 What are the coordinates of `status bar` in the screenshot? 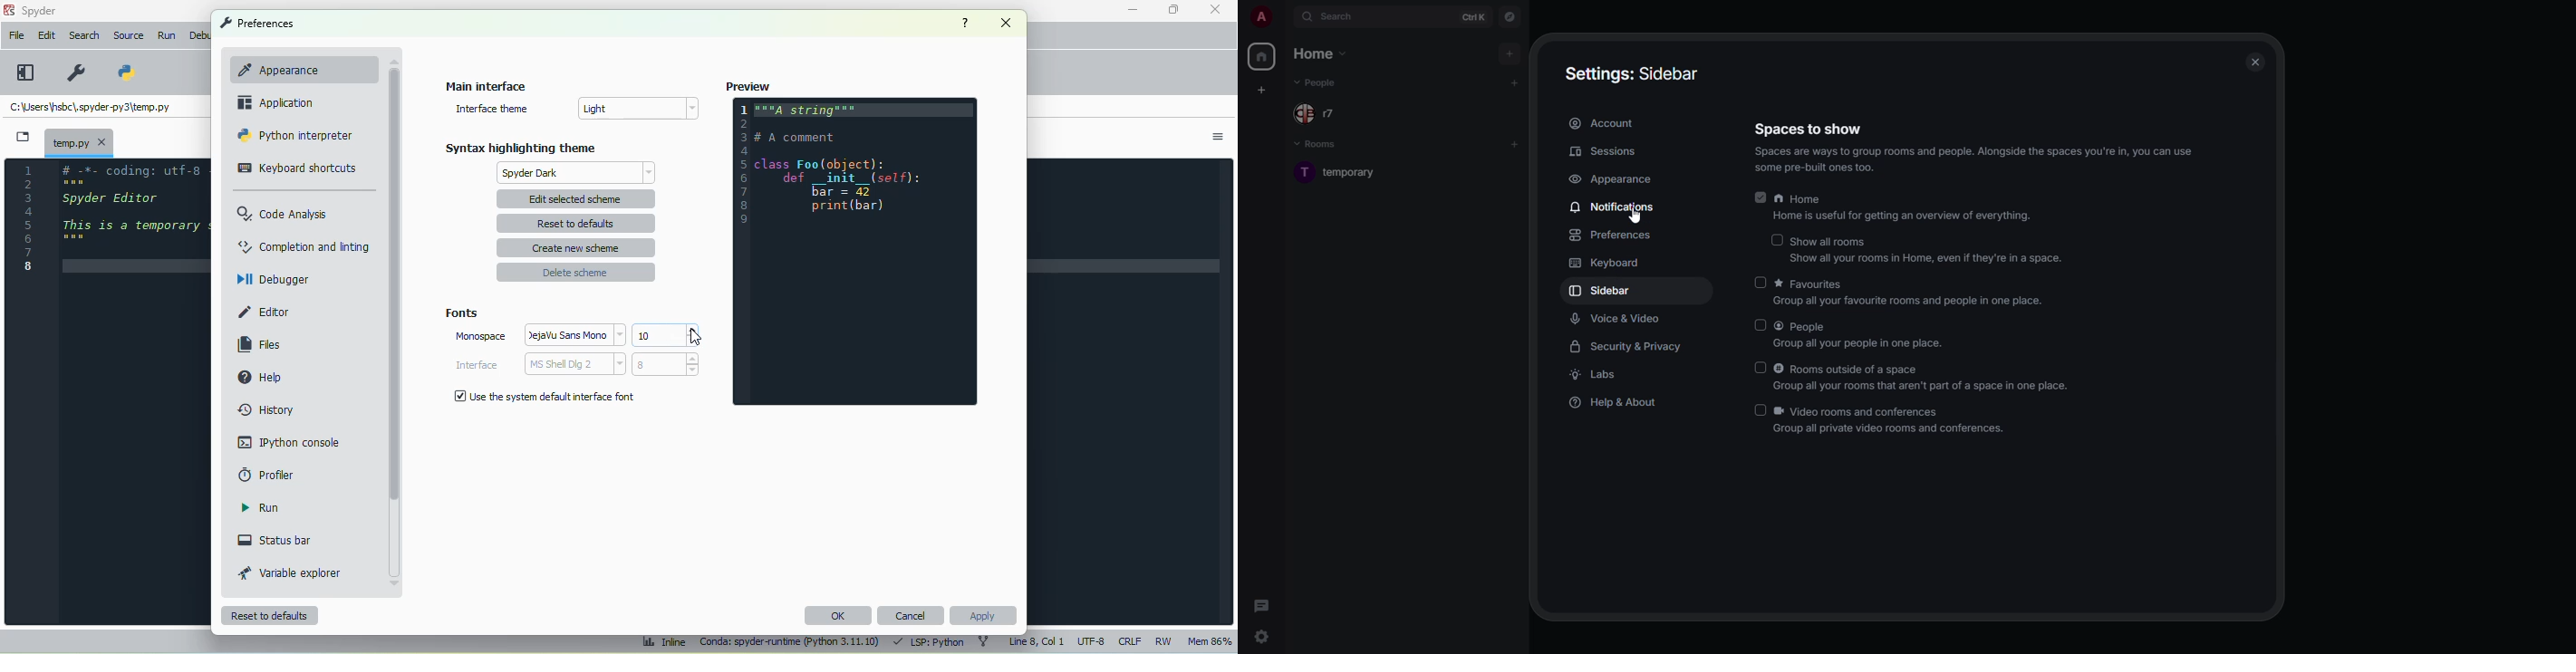 It's located at (275, 540).